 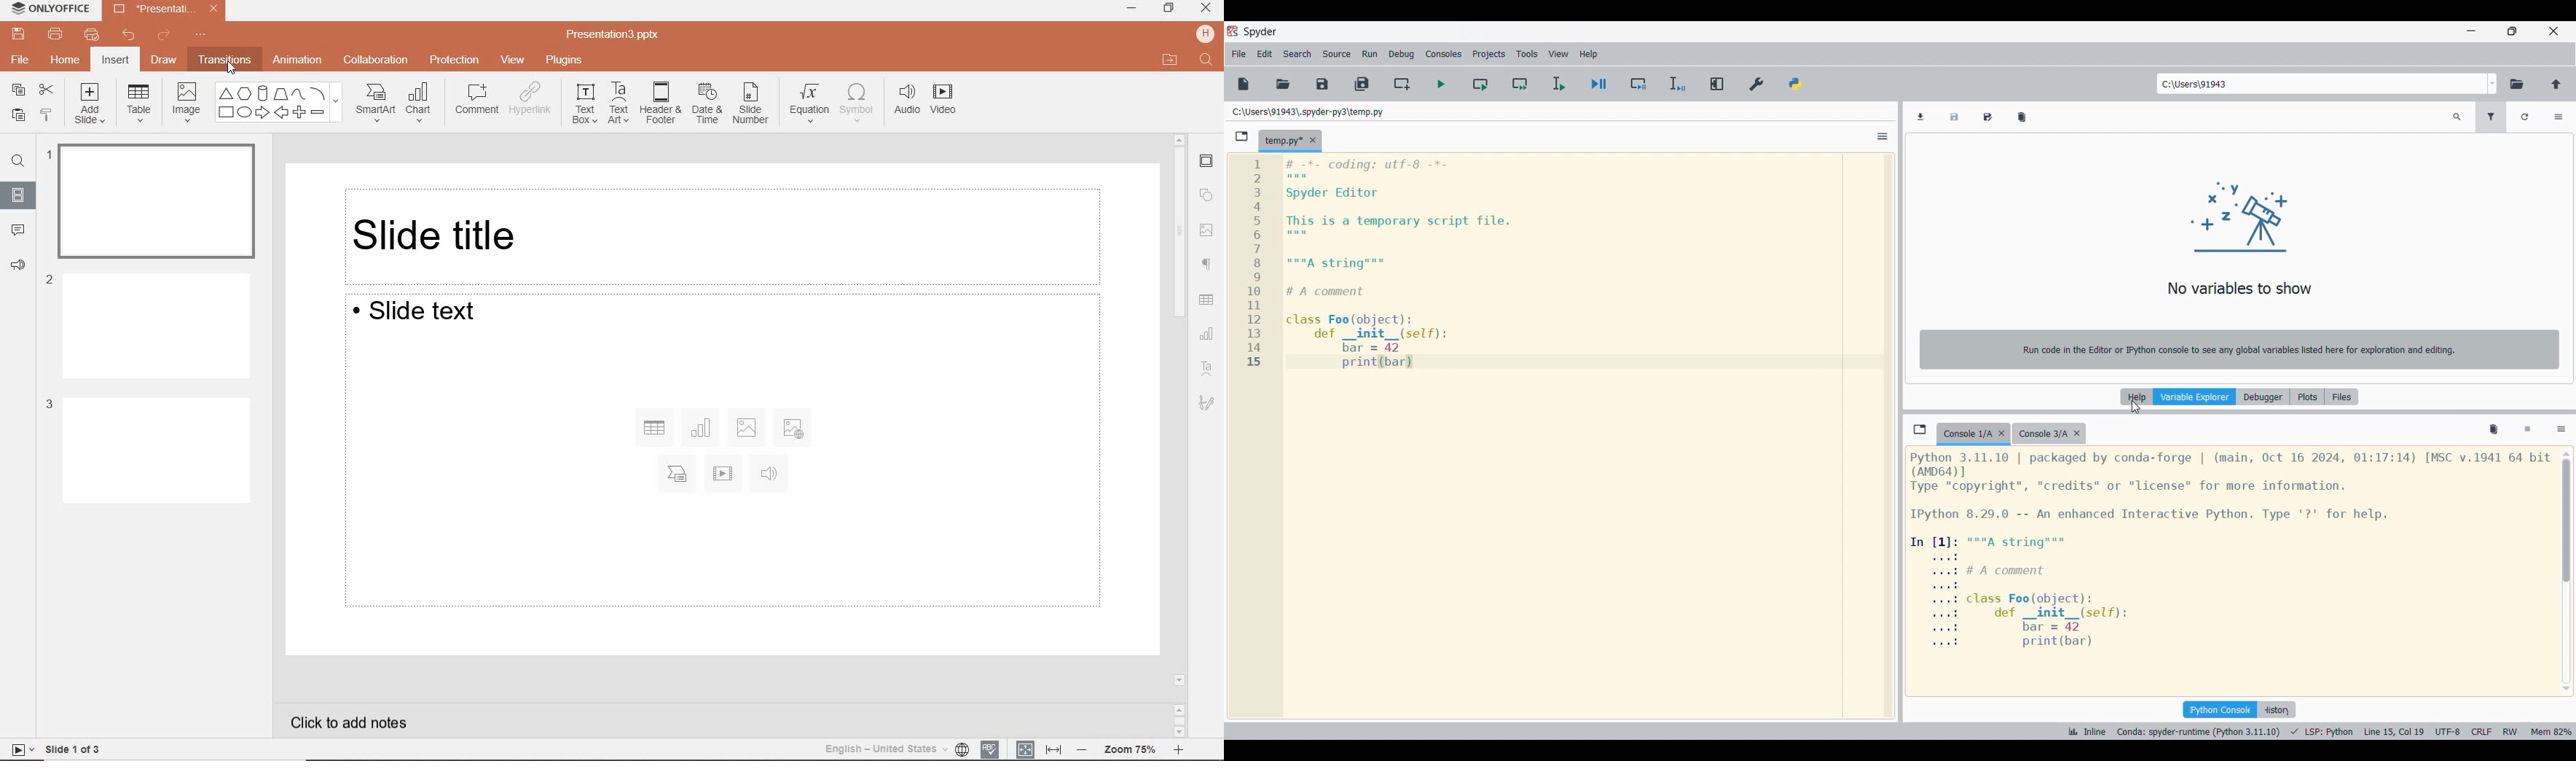 I want to click on transitions, so click(x=224, y=61).